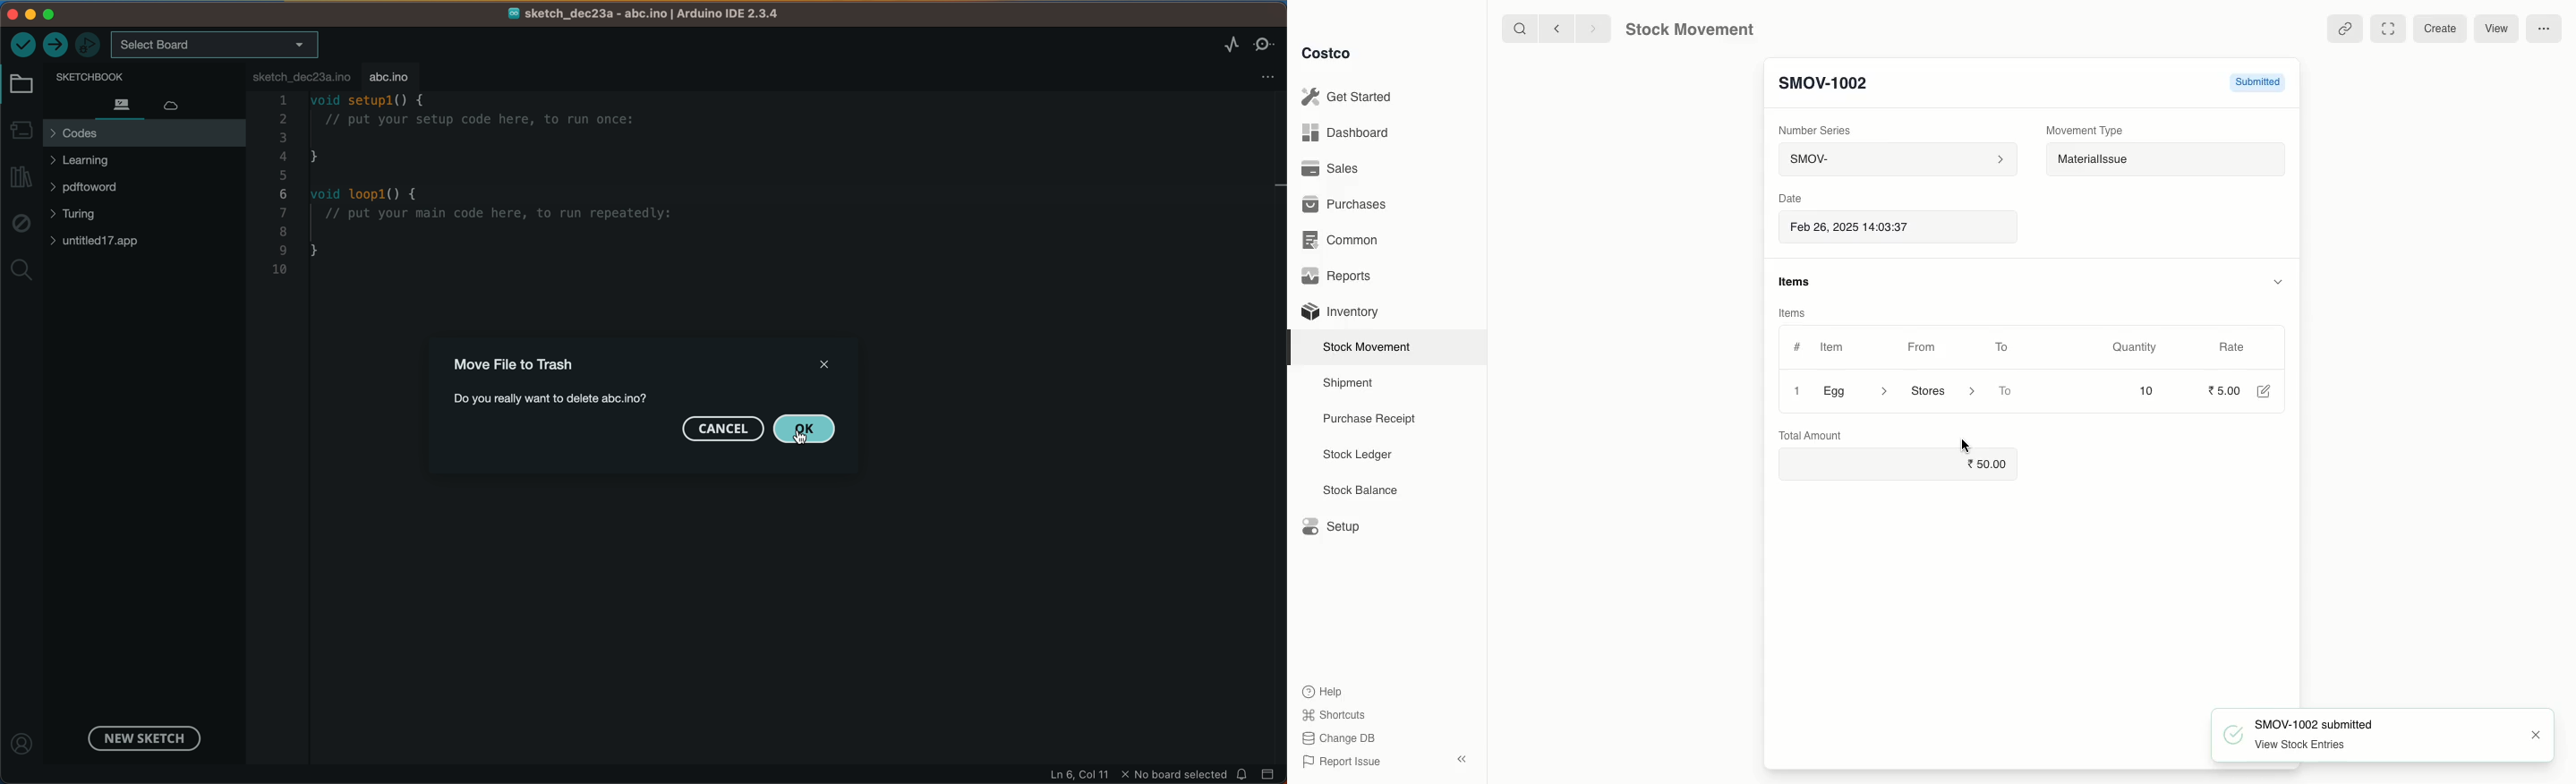  What do you see at coordinates (1362, 490) in the screenshot?
I see `Stock Balance` at bounding box center [1362, 490].